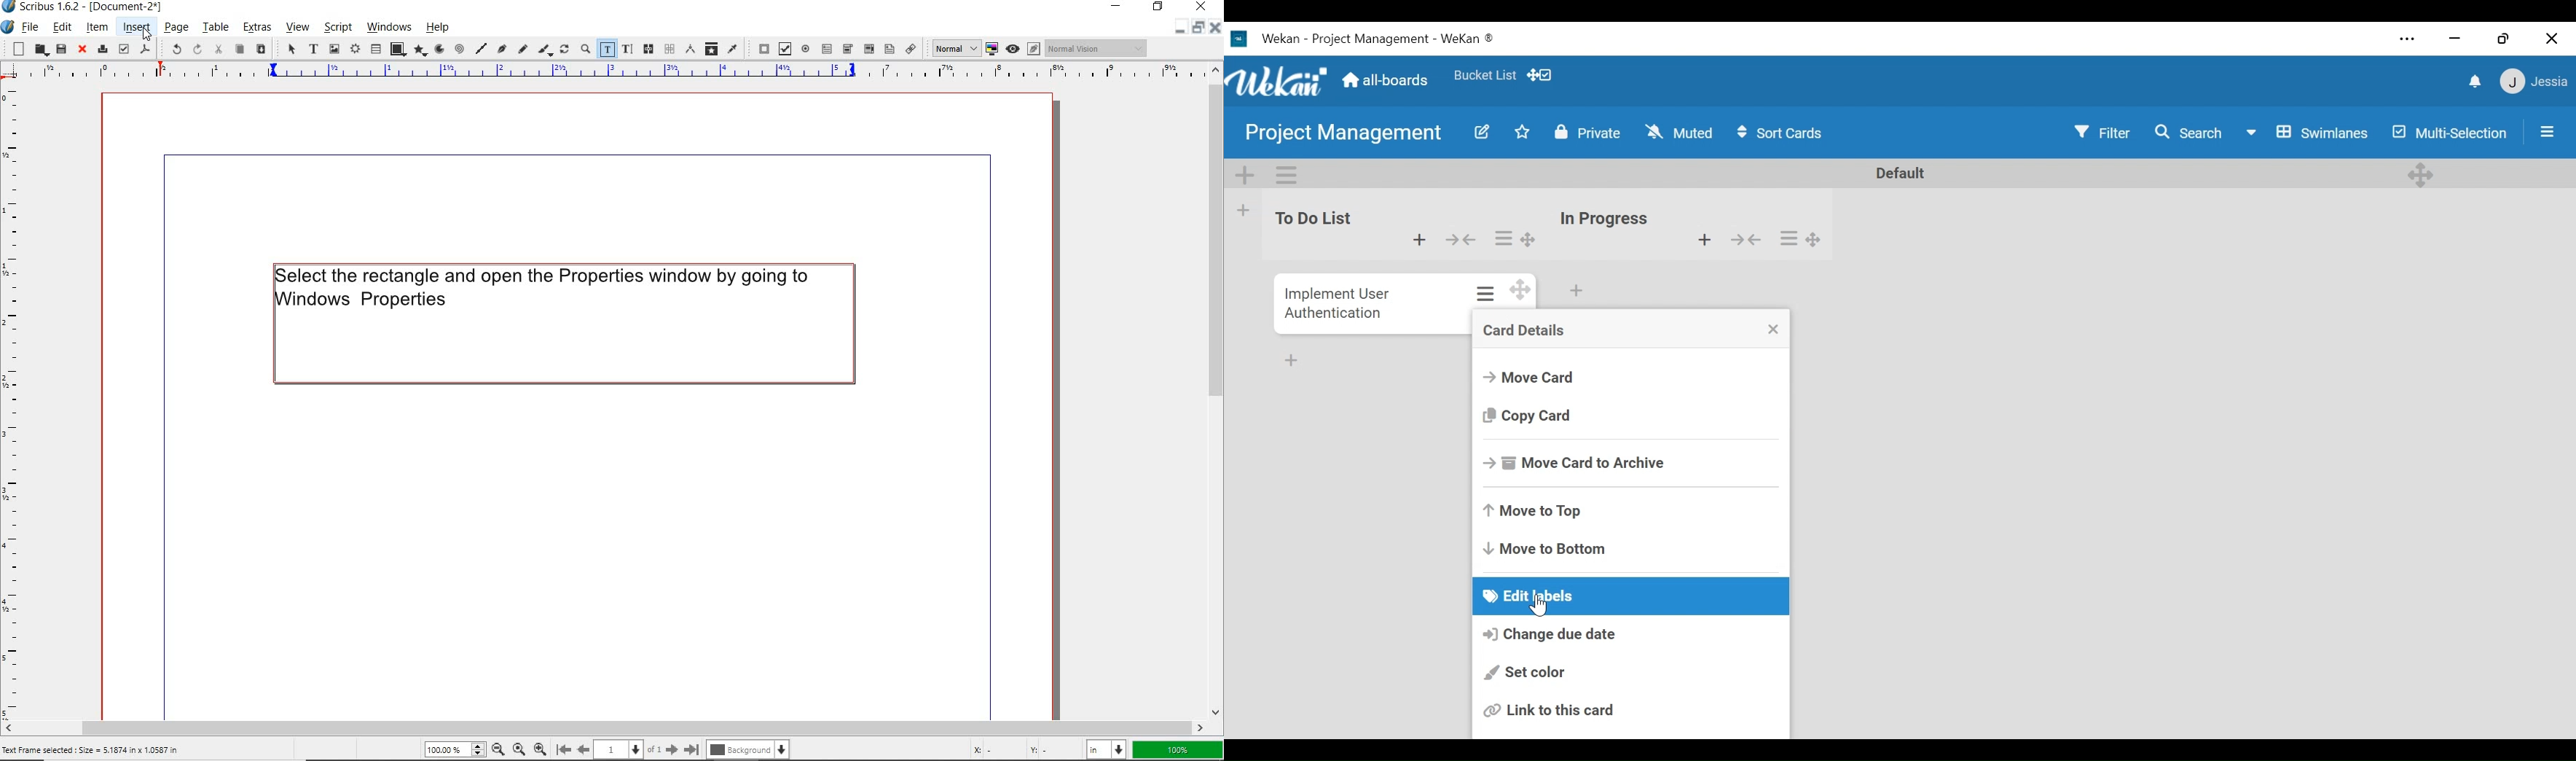 Image resolution: width=2576 pixels, height=784 pixels. What do you see at coordinates (215, 28) in the screenshot?
I see `table` at bounding box center [215, 28].